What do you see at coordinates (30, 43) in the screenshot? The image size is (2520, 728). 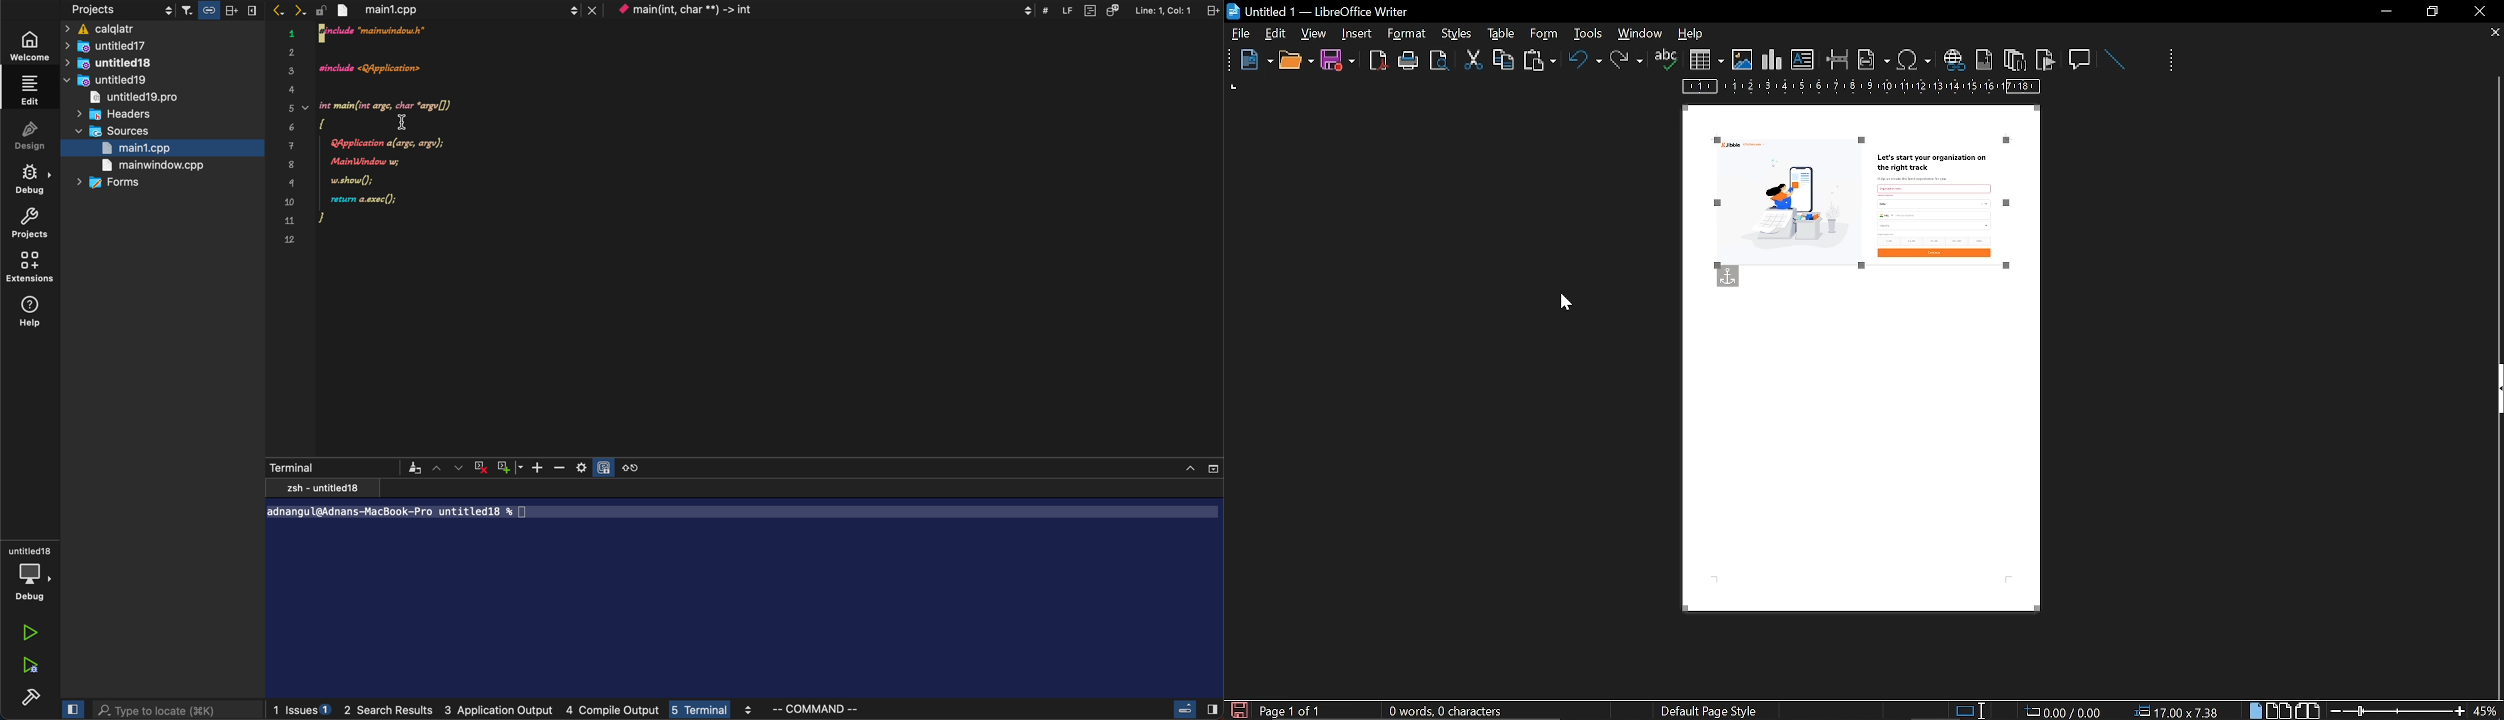 I see `welcome` at bounding box center [30, 43].